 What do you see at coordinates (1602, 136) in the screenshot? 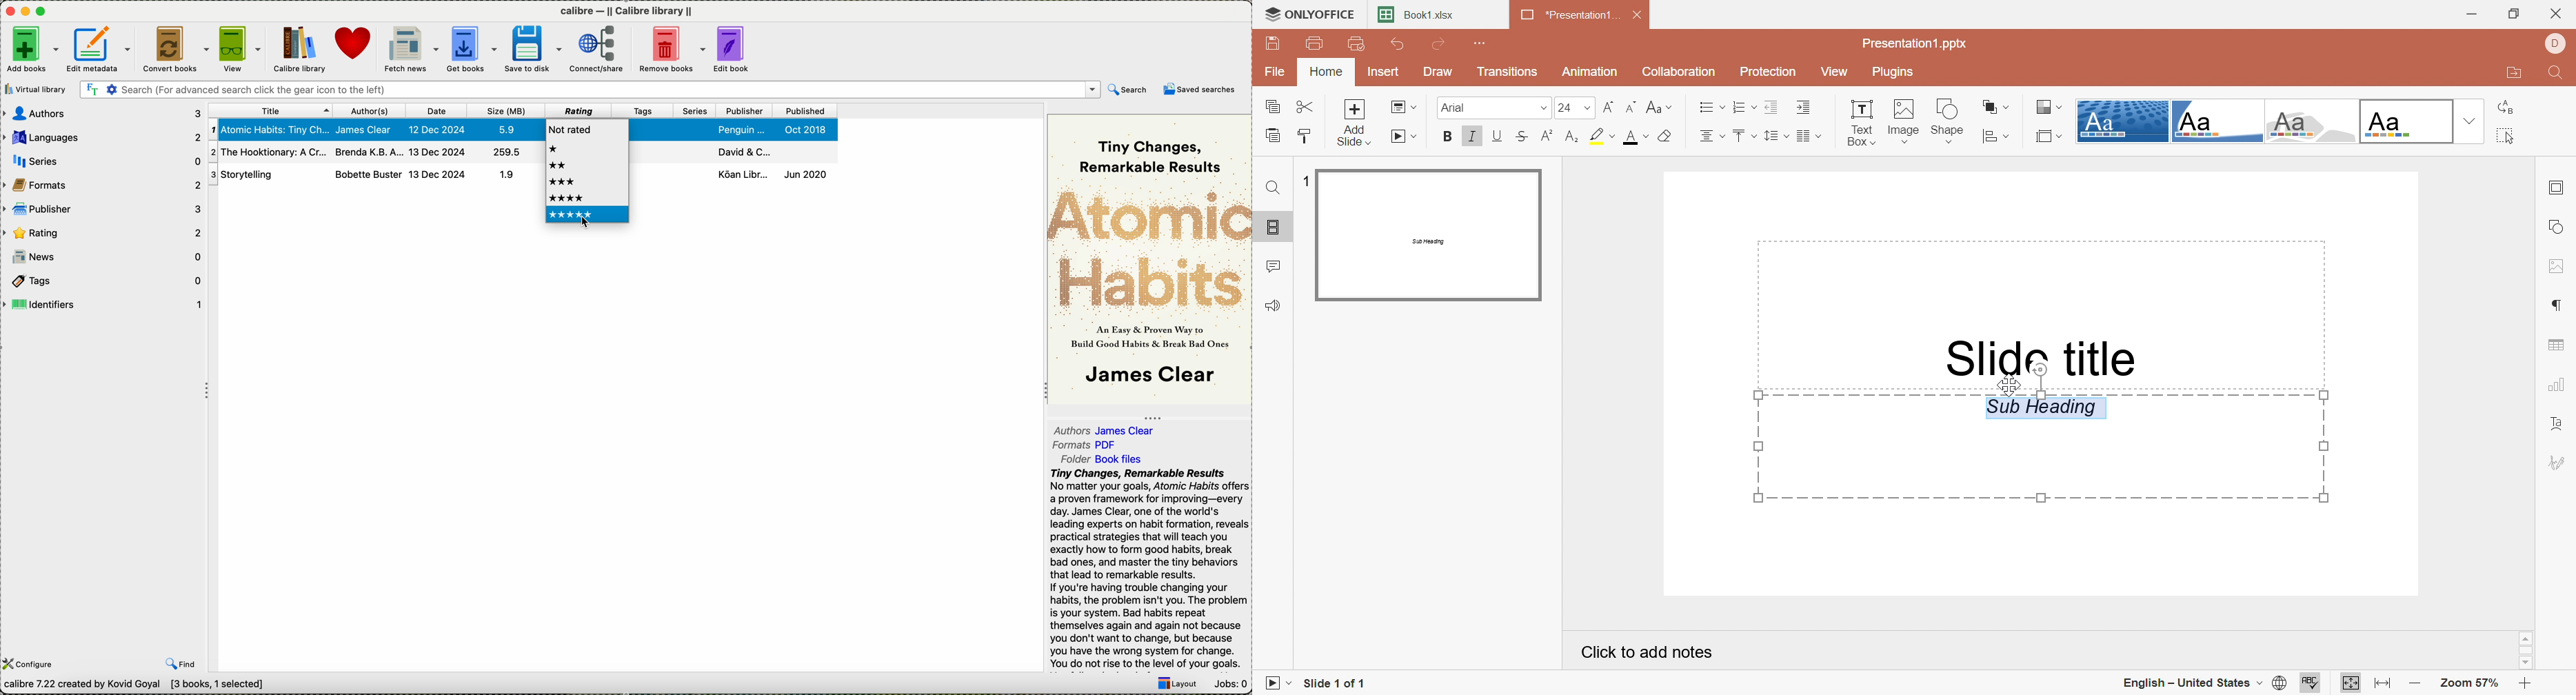
I see `Highlight color` at bounding box center [1602, 136].